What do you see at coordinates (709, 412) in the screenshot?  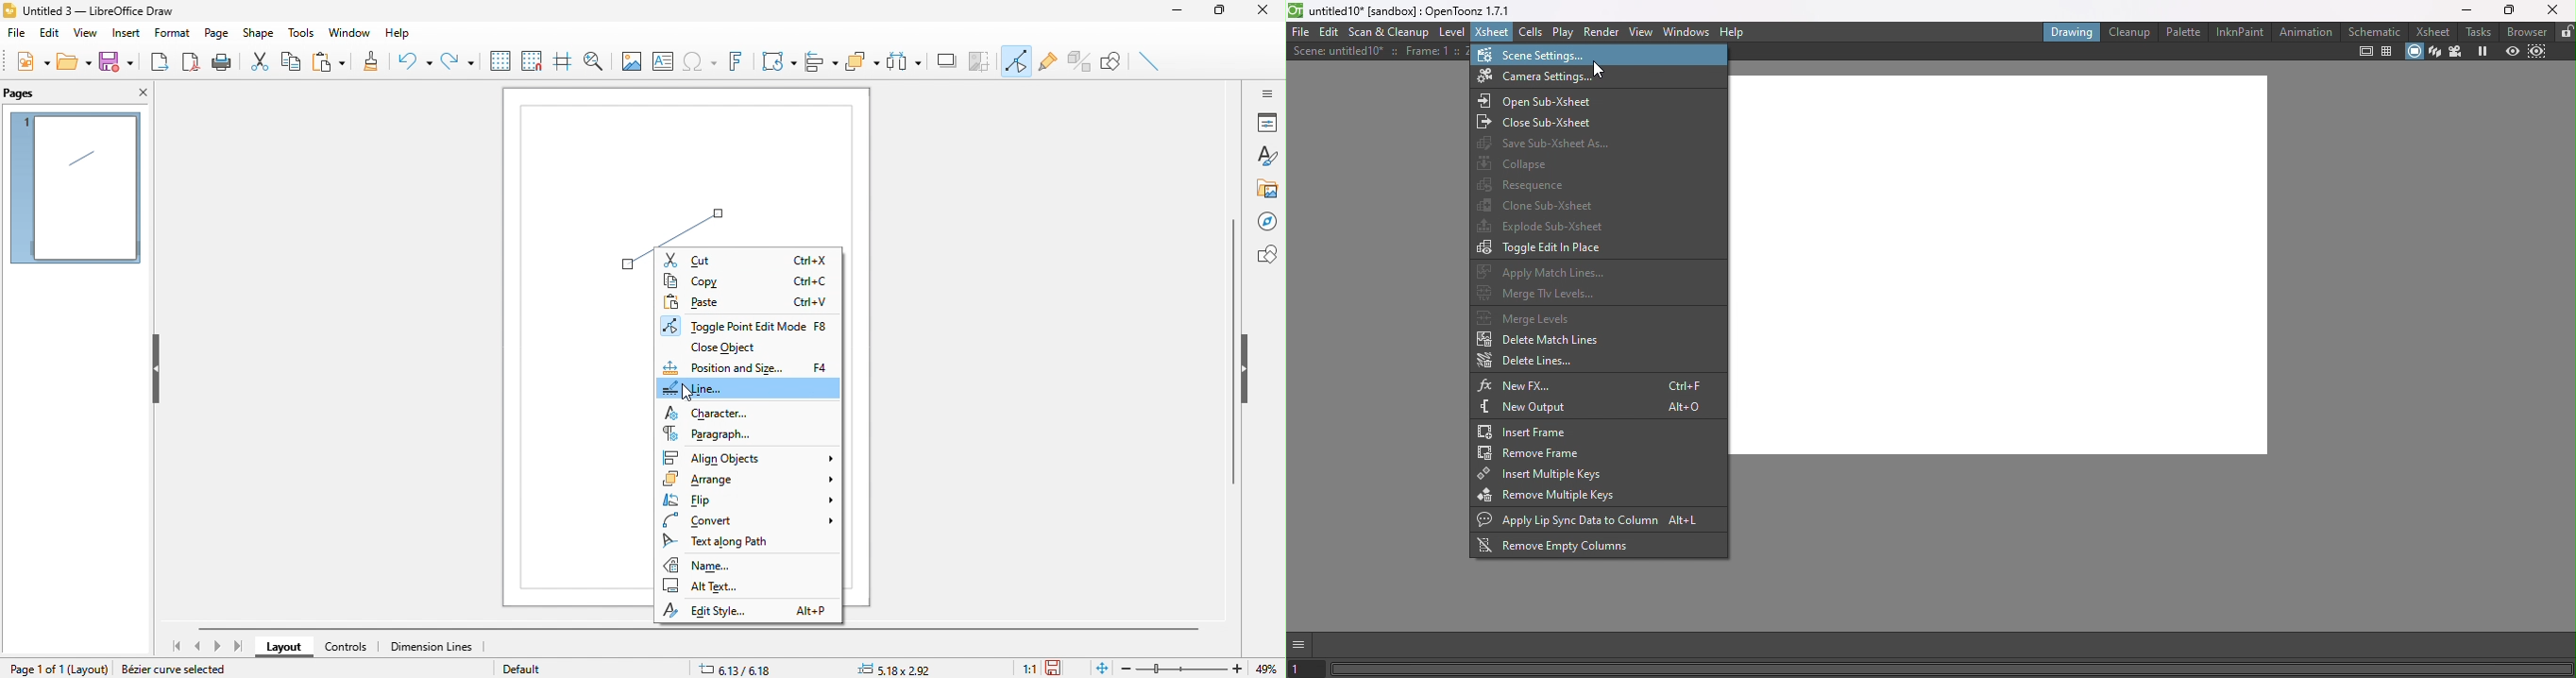 I see `character` at bounding box center [709, 412].